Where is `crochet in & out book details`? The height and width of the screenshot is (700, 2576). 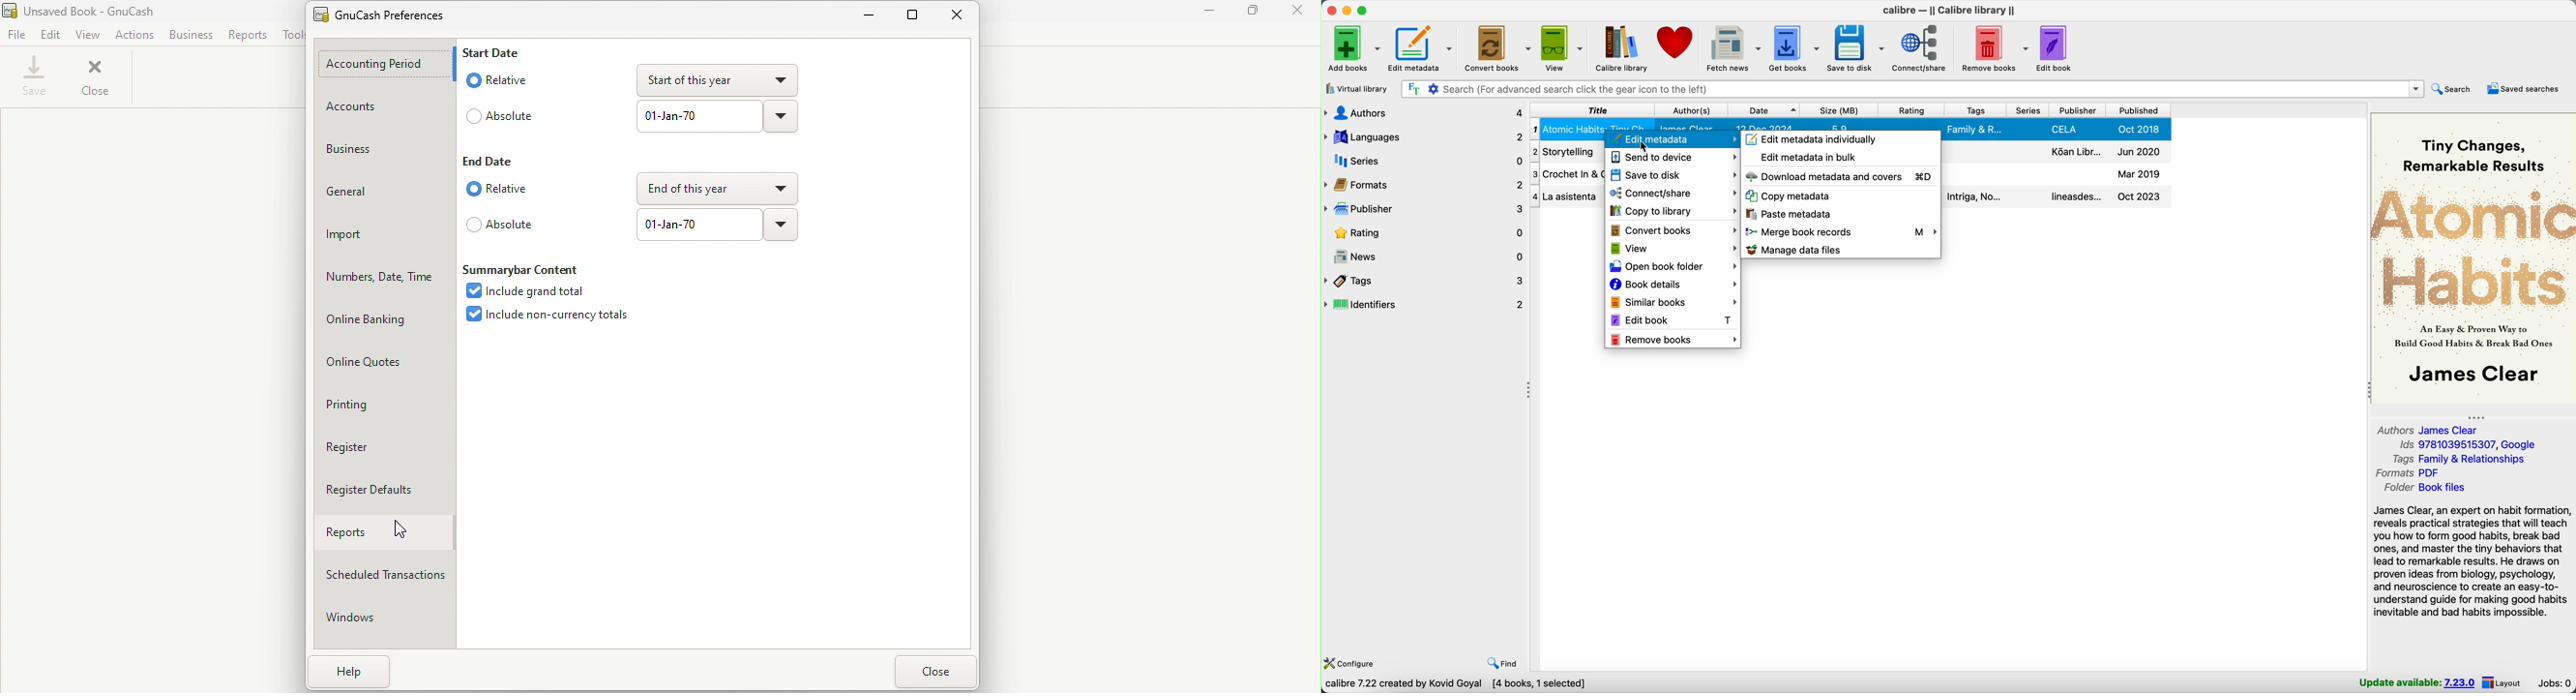
crochet in & out book details is located at coordinates (2057, 175).